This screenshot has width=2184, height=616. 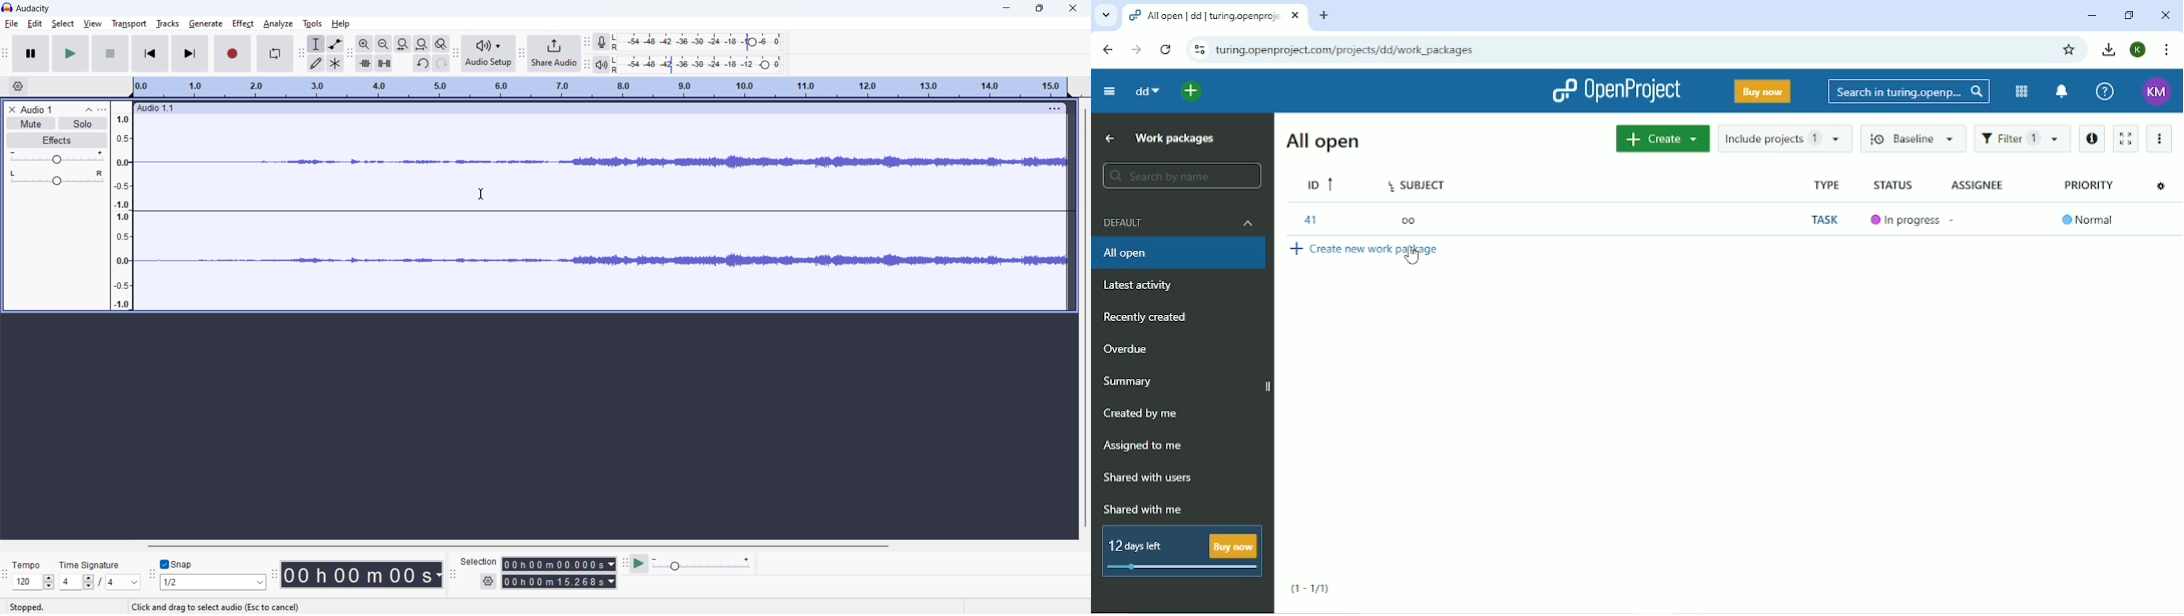 I want to click on toggle zoom, so click(x=442, y=44).